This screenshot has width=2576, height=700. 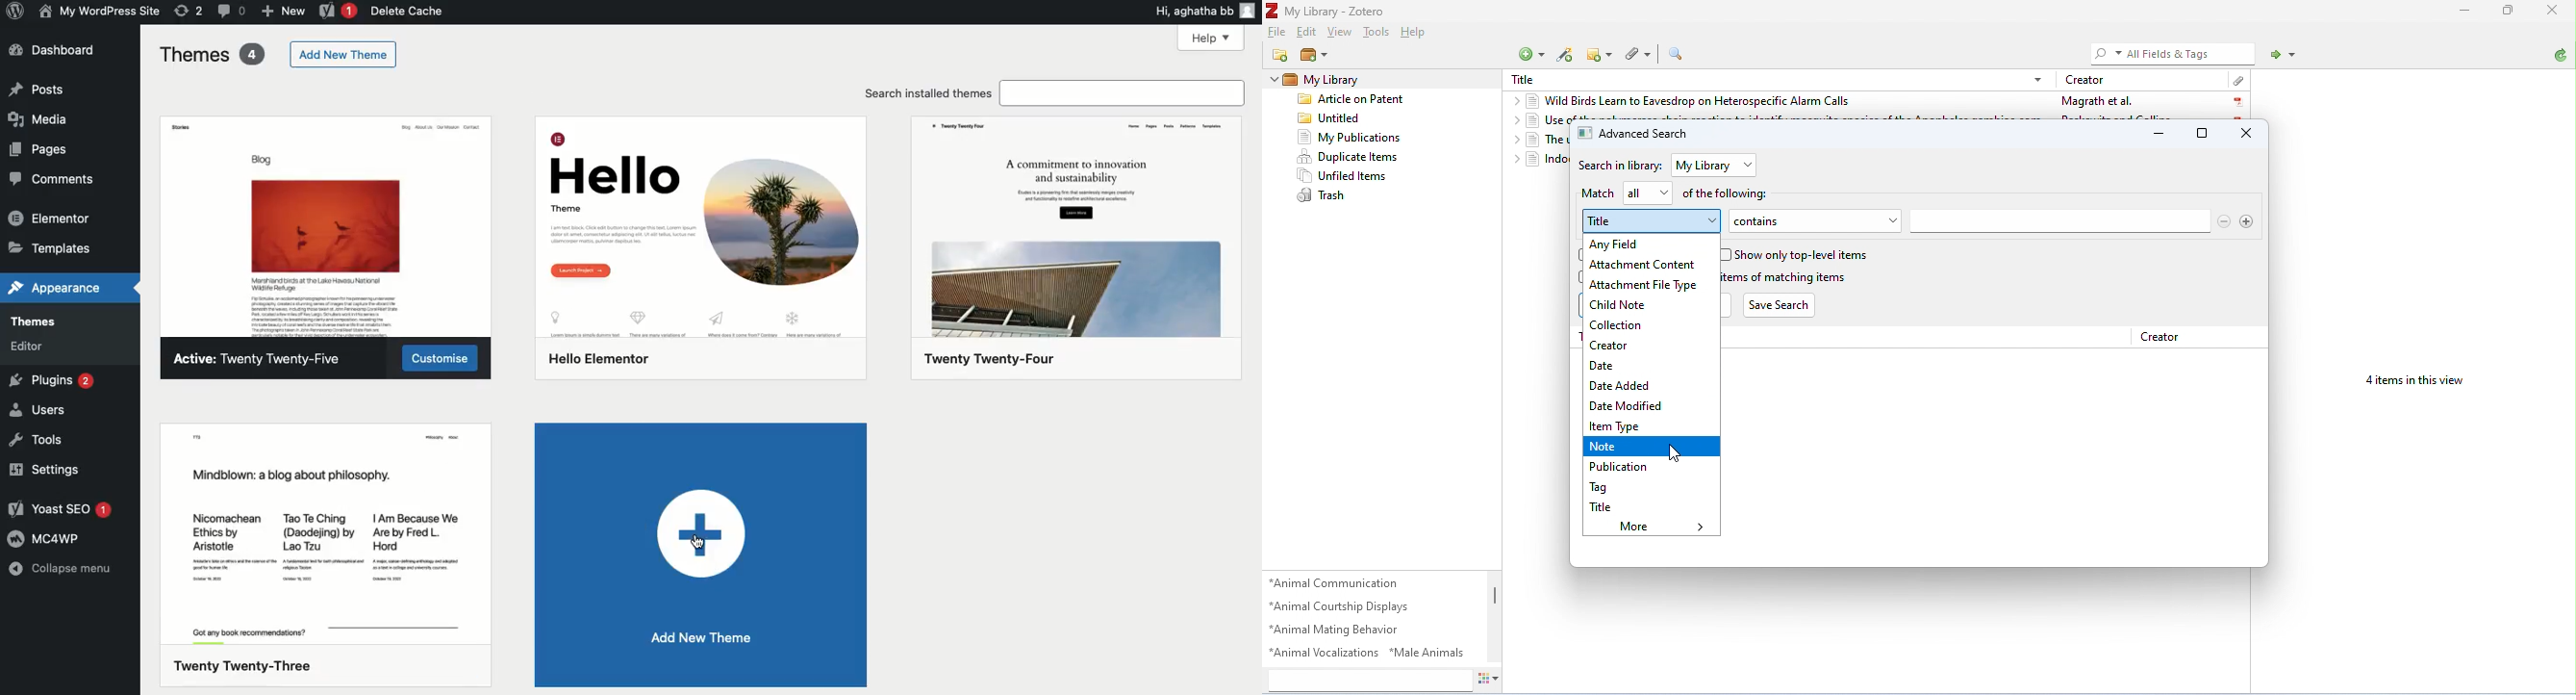 I want to click on show only top-level items, so click(x=1802, y=255).